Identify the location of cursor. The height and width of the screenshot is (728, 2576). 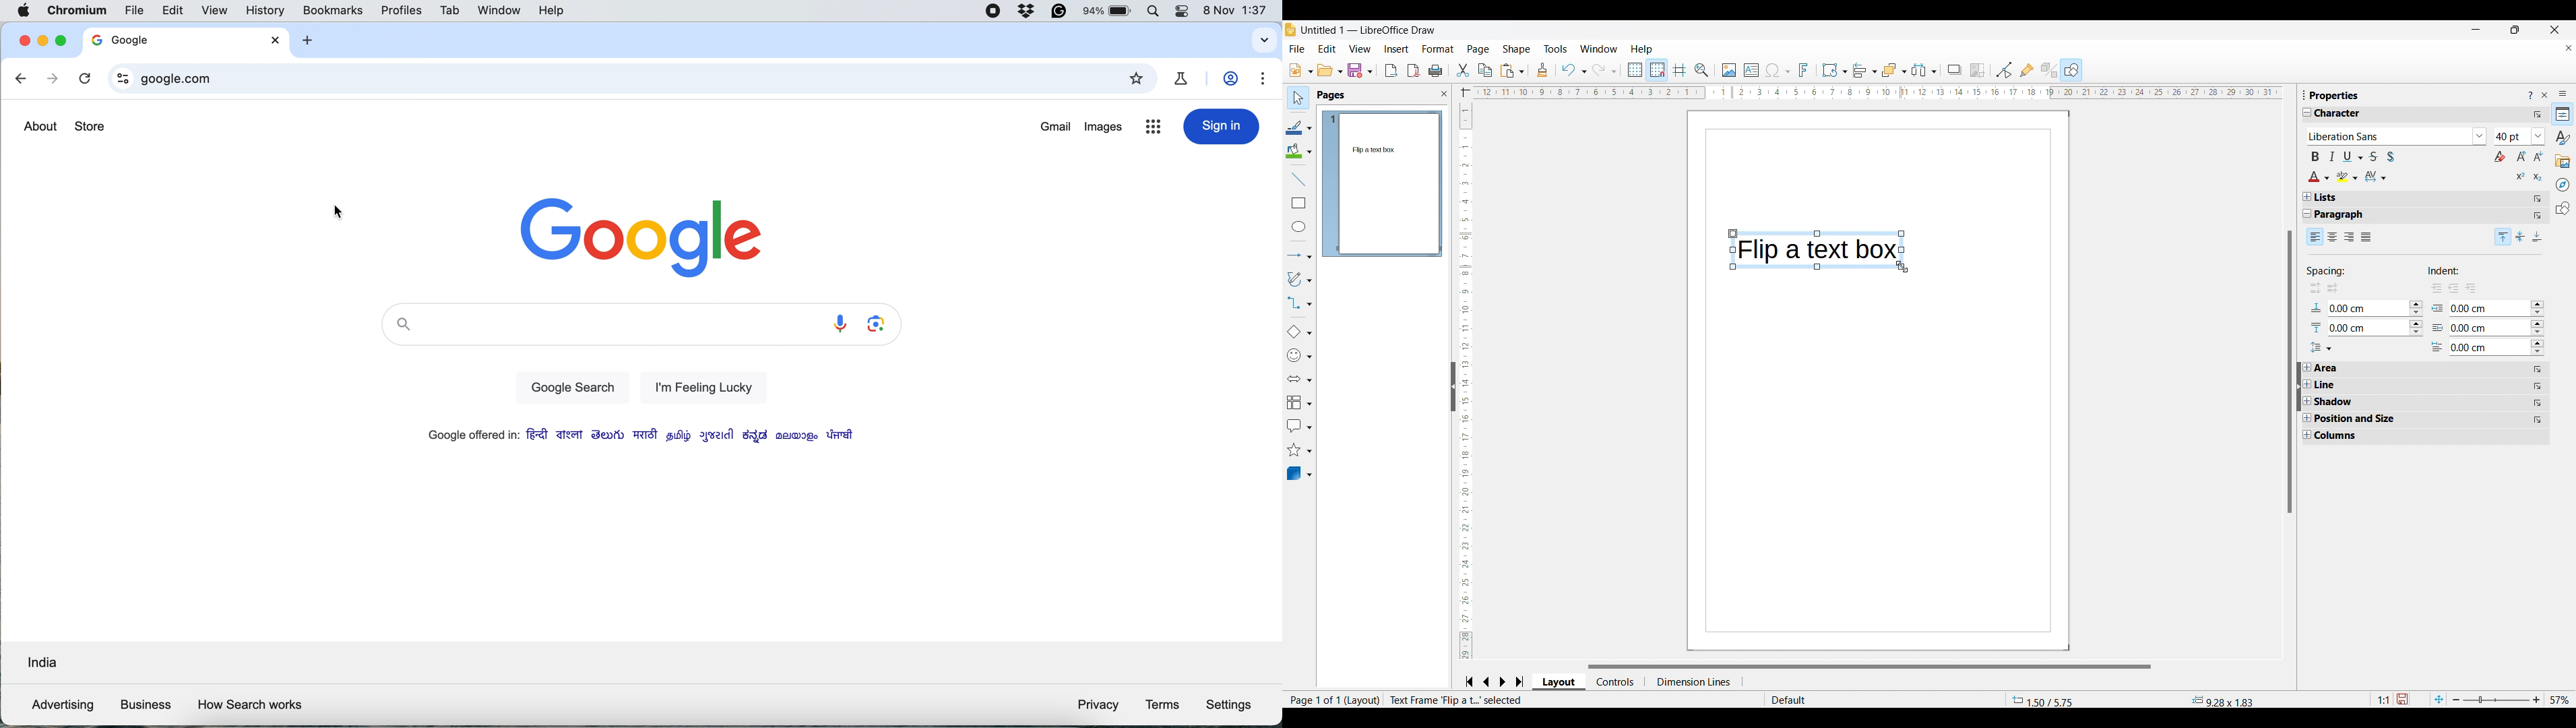
(340, 213).